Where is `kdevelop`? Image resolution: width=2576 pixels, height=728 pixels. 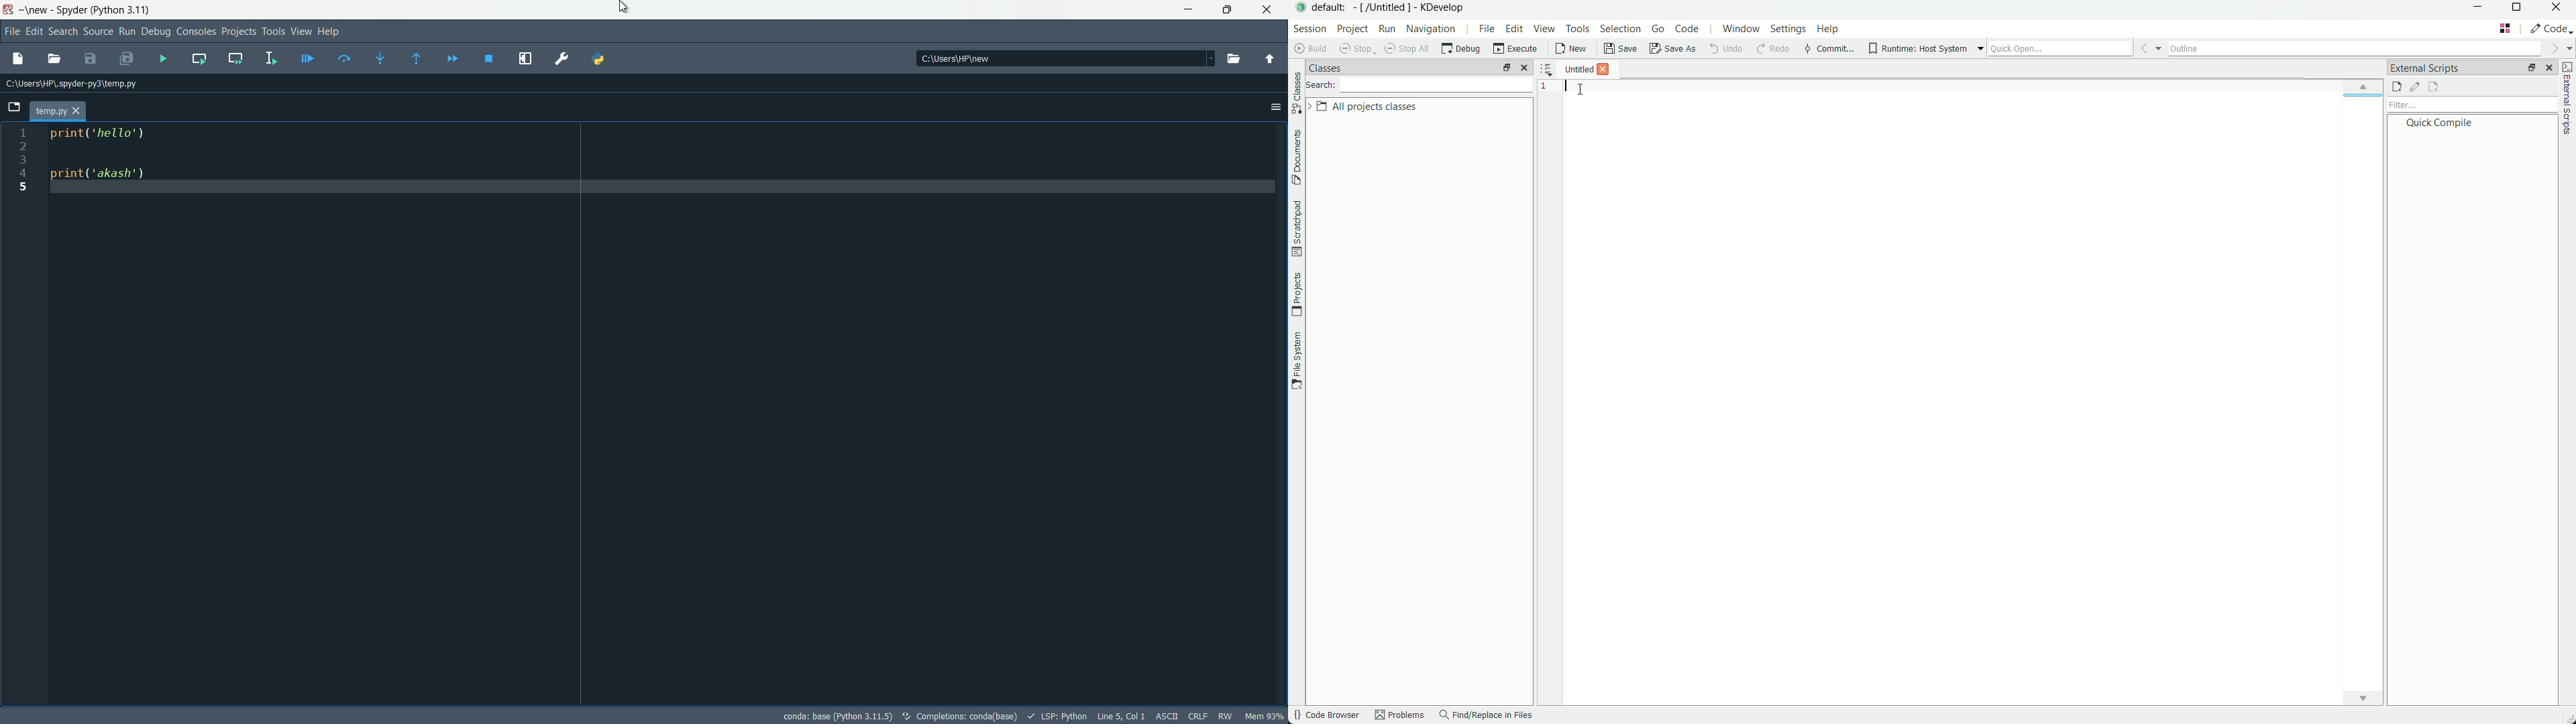
kdevelop is located at coordinates (1442, 8).